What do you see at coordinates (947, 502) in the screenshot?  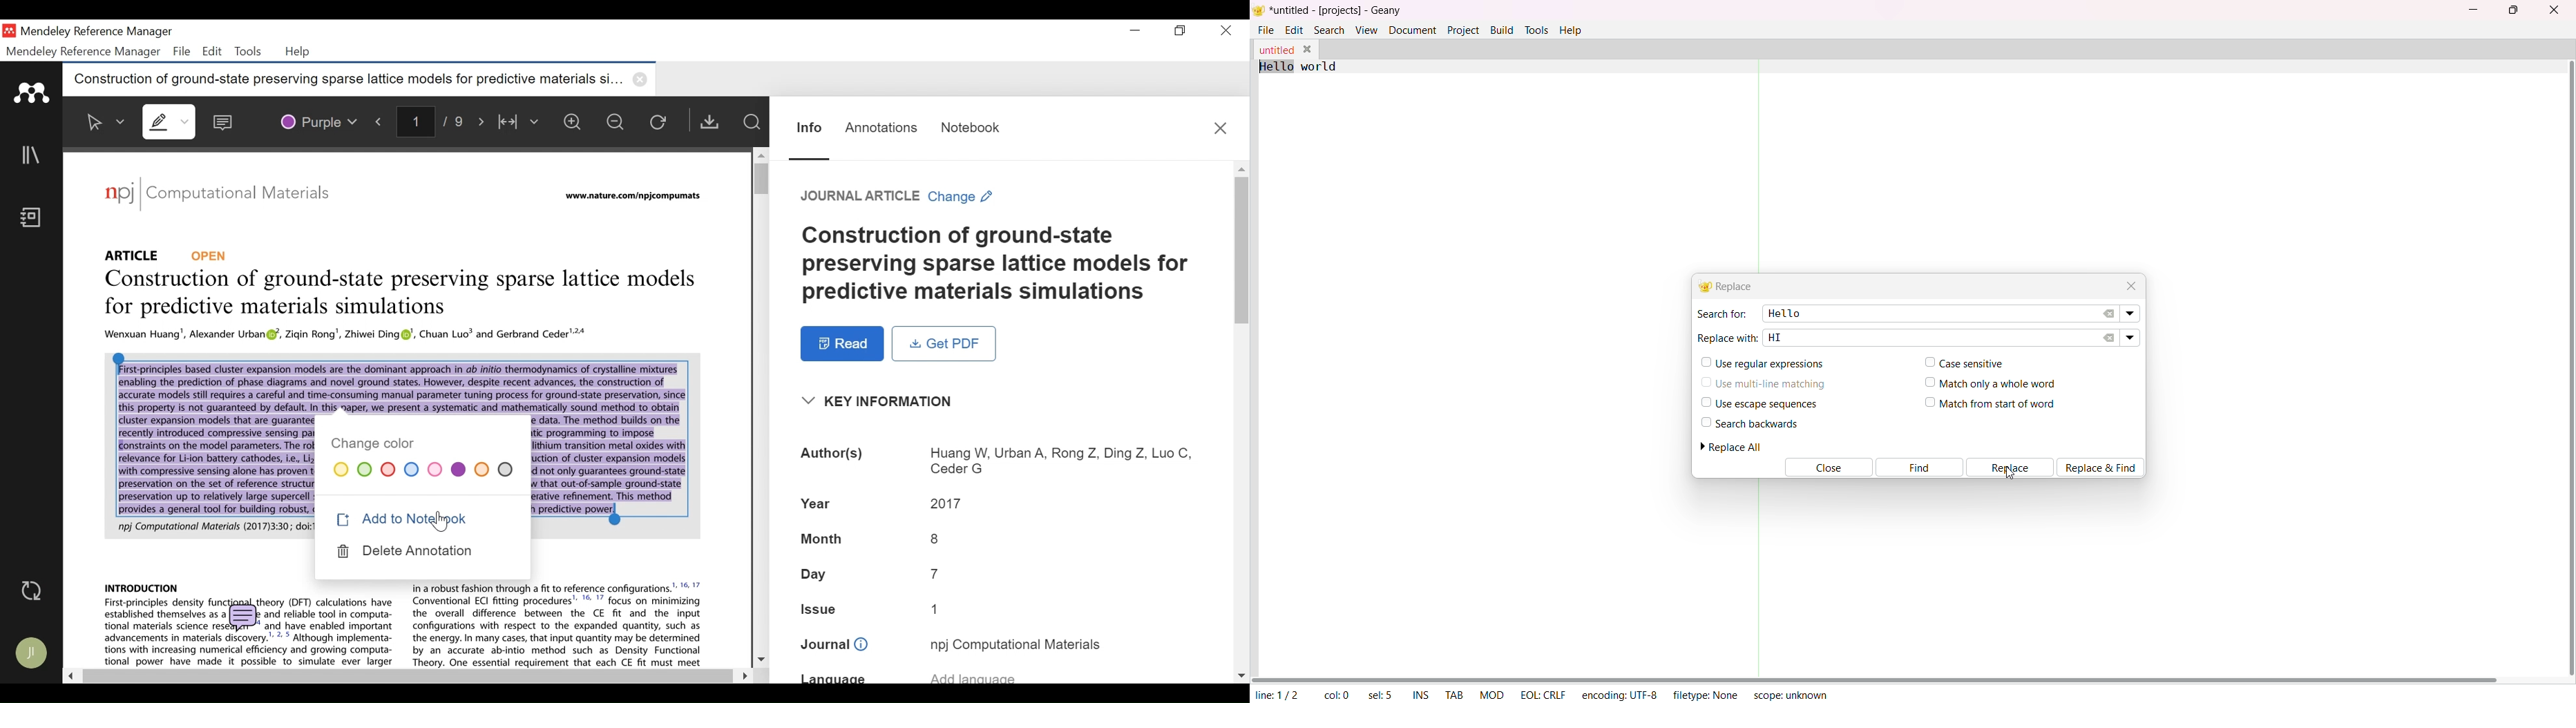 I see `Year` at bounding box center [947, 502].